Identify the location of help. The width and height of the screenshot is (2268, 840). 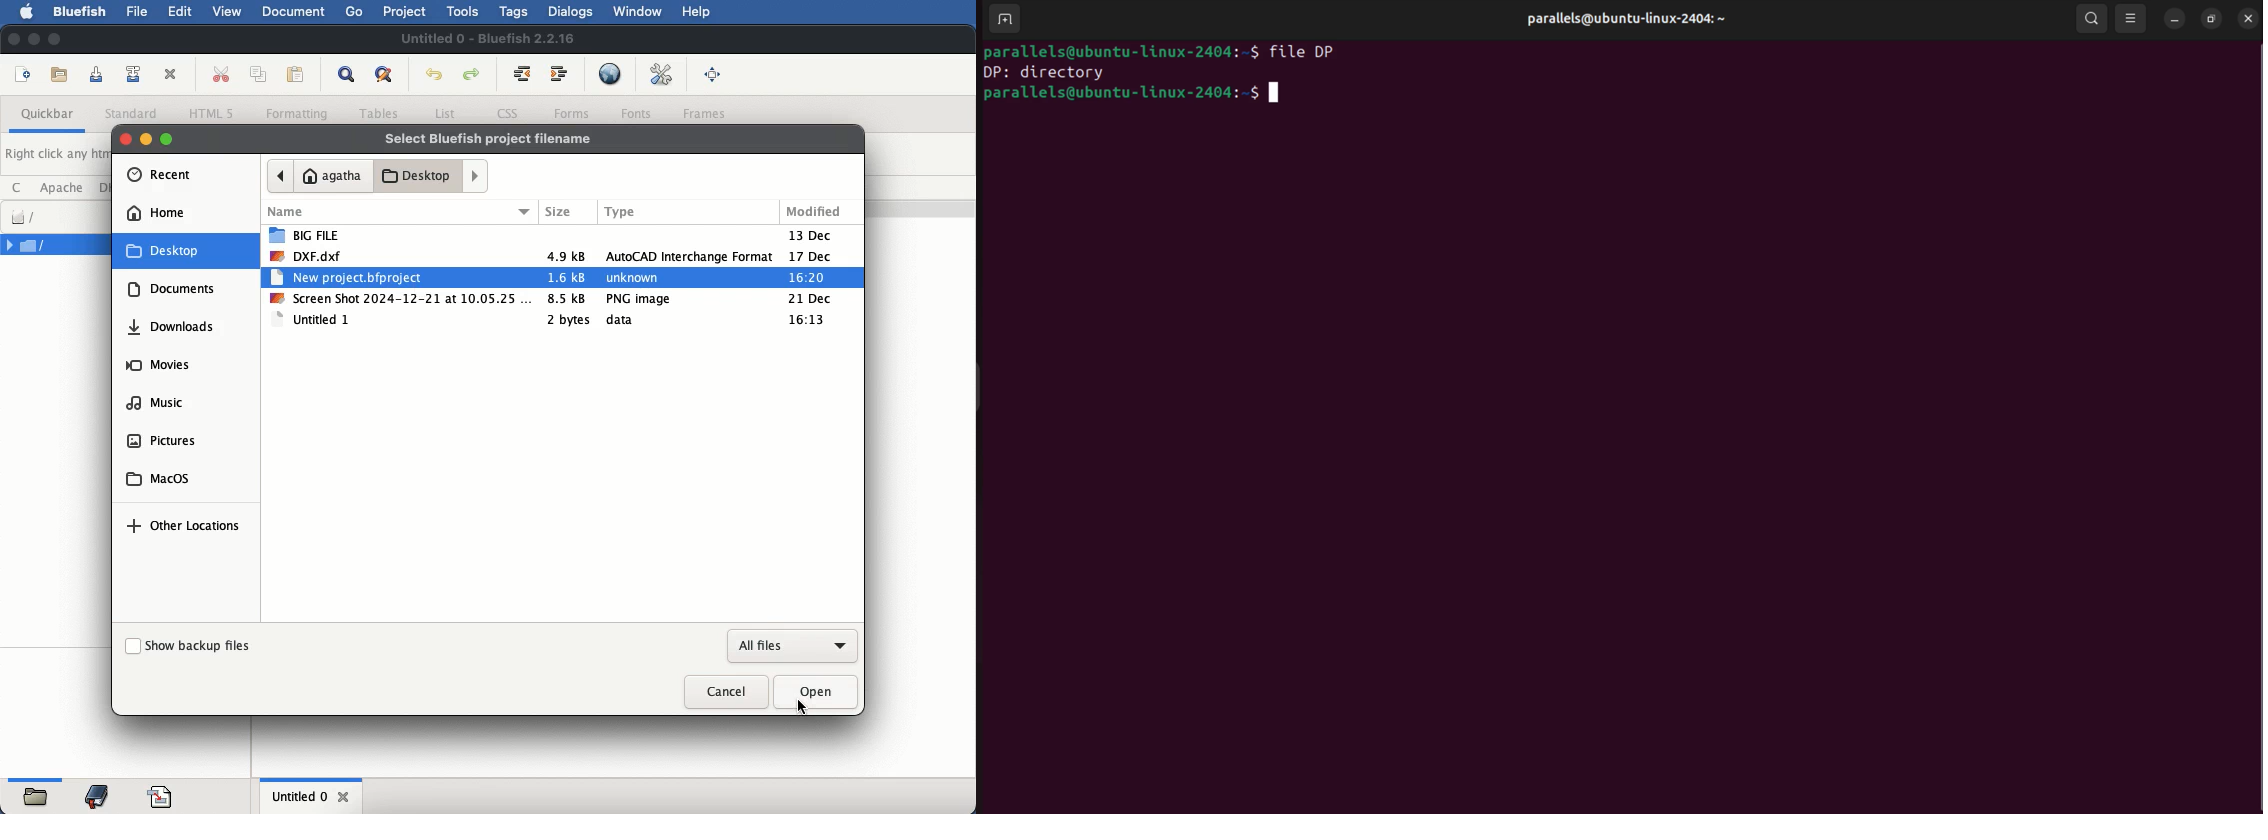
(697, 12).